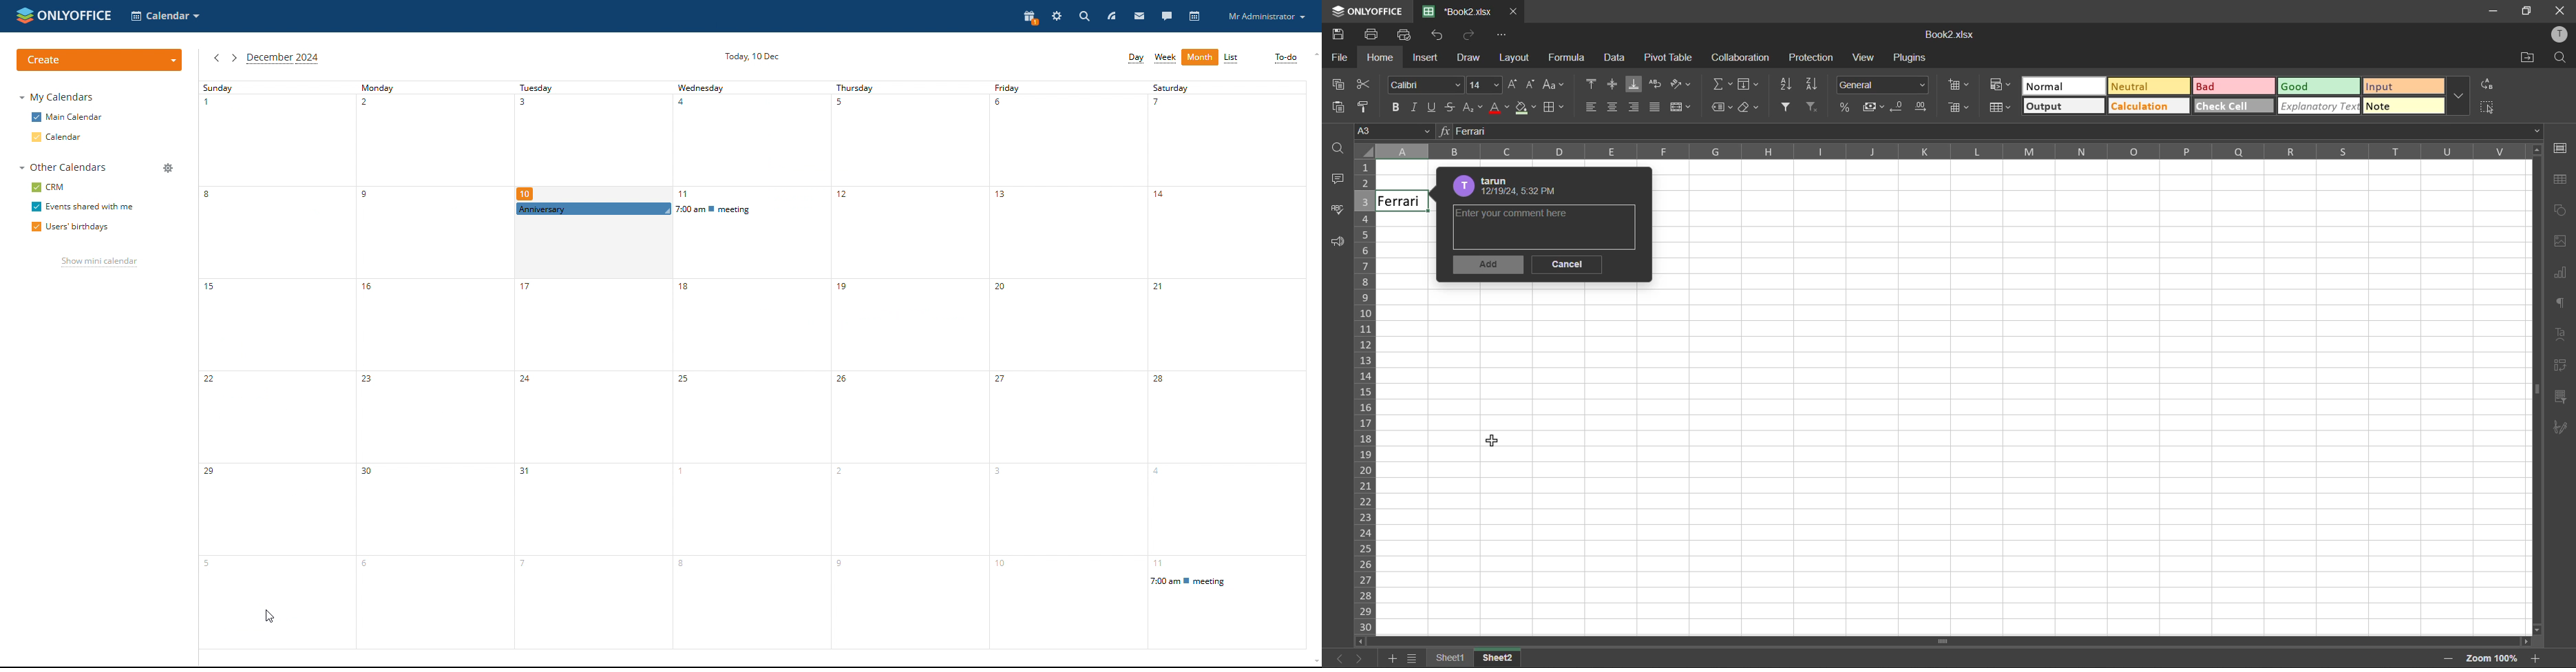  I want to click on output, so click(2055, 106).